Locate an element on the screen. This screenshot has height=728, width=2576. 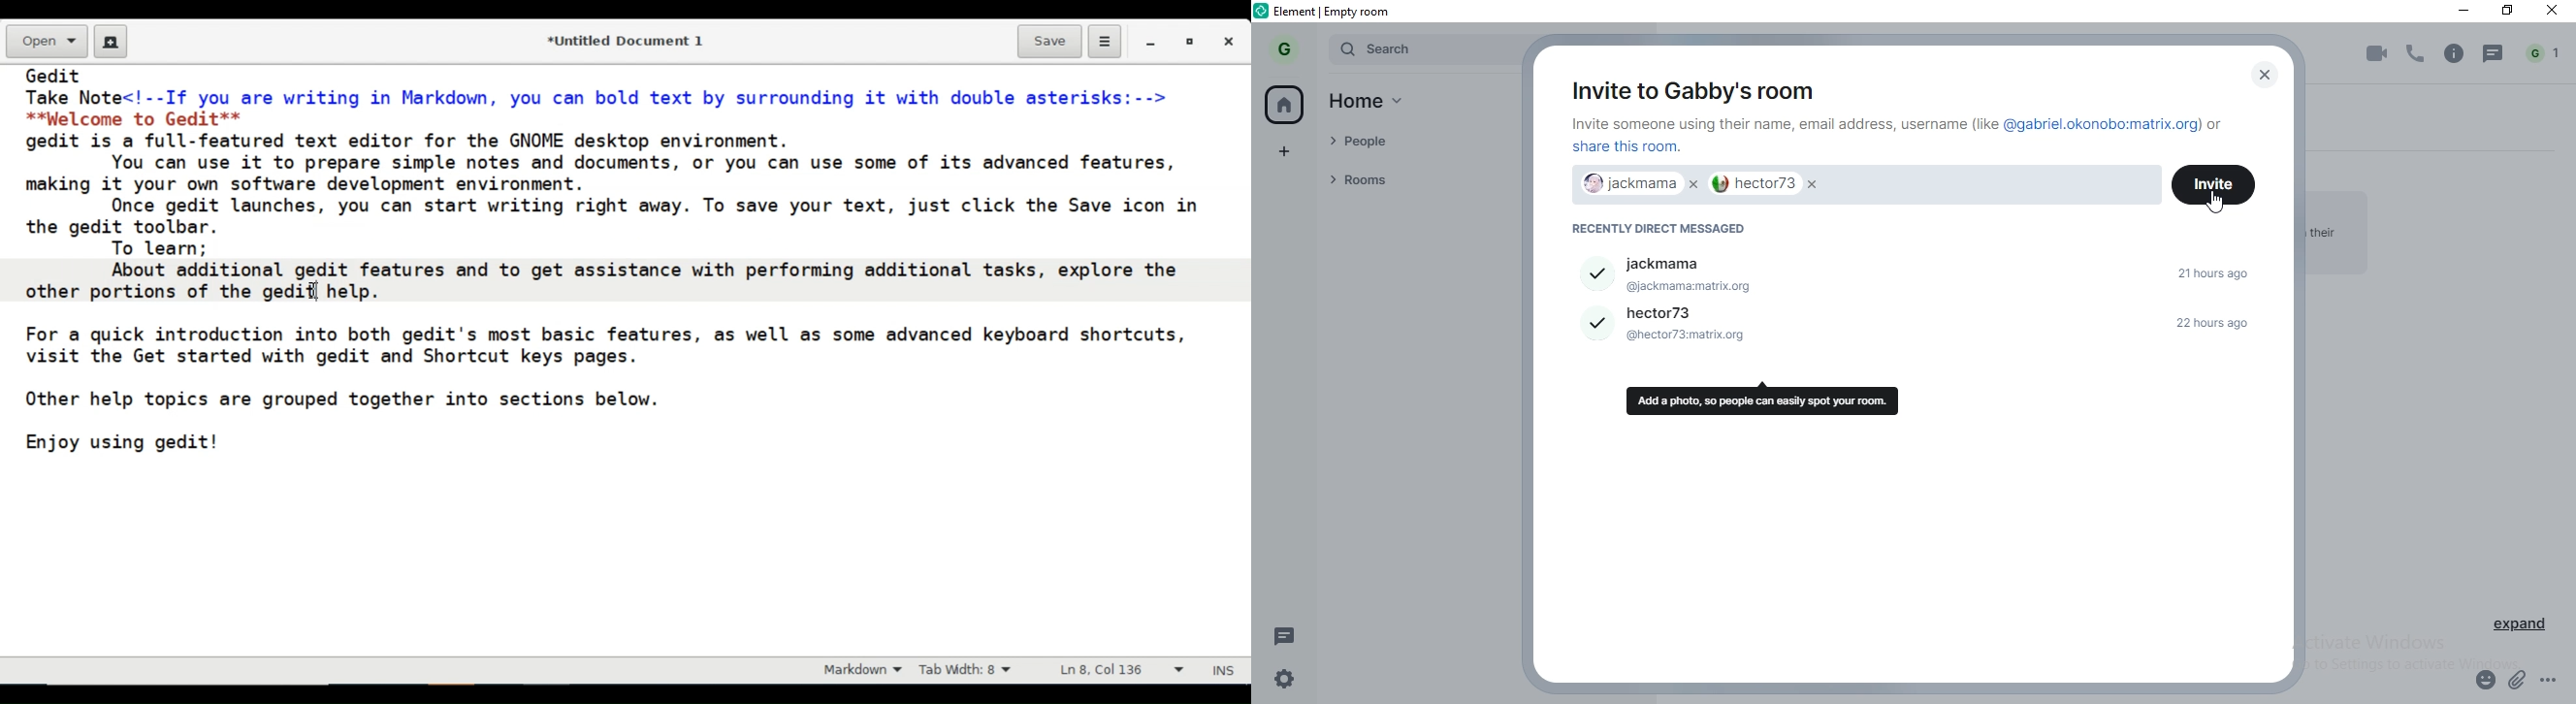
notification is located at coordinates (2545, 53).